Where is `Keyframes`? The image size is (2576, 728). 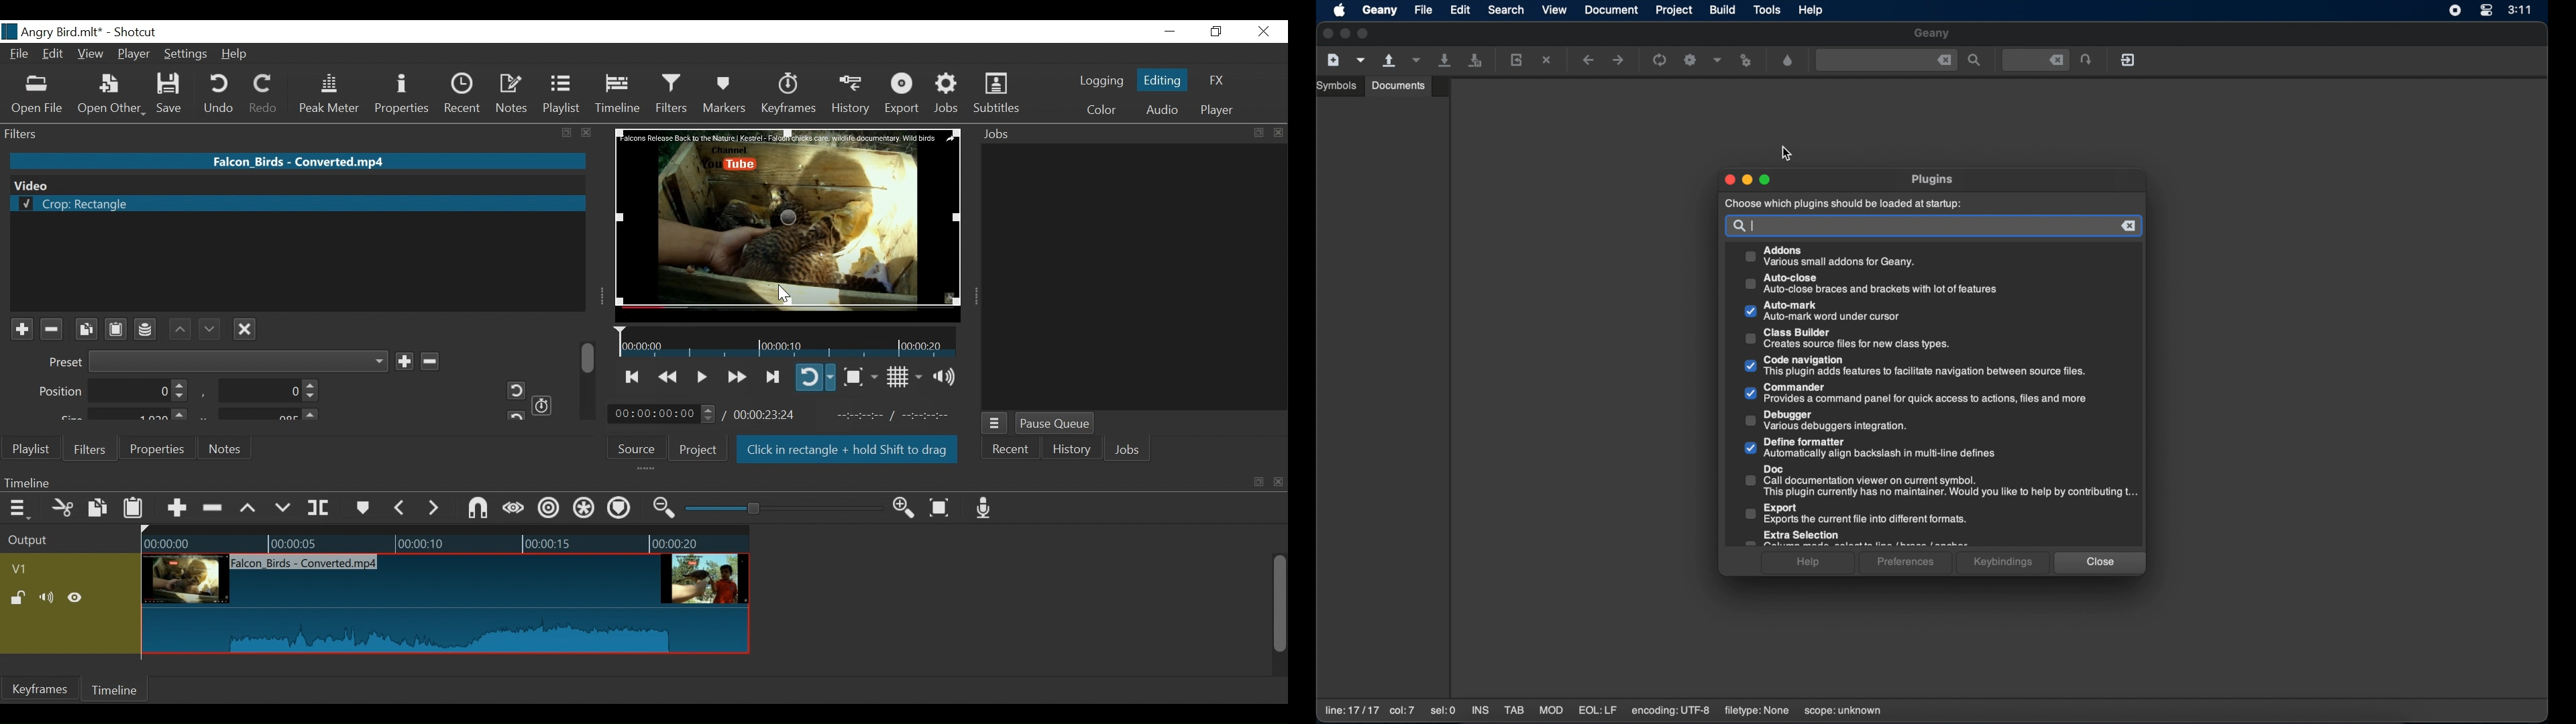
Keyframes is located at coordinates (788, 94).